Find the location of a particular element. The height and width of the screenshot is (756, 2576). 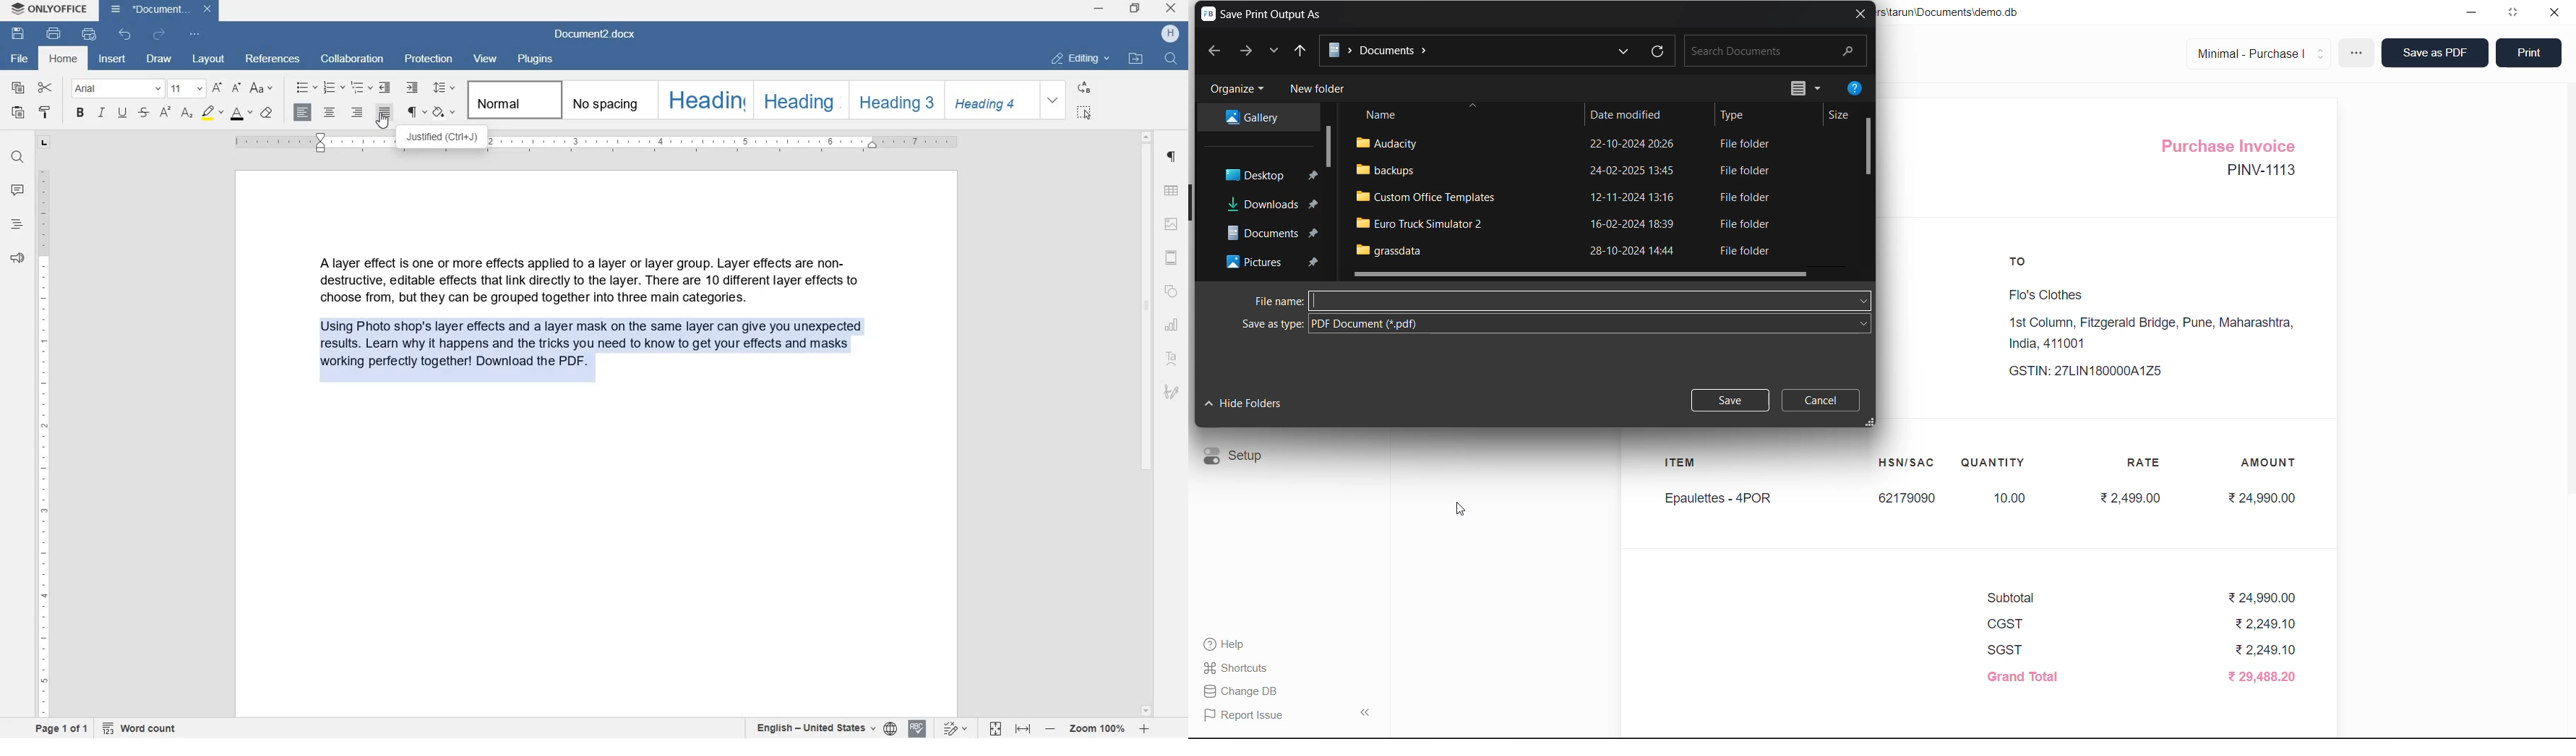

Custom Office Templates is located at coordinates (1430, 197).